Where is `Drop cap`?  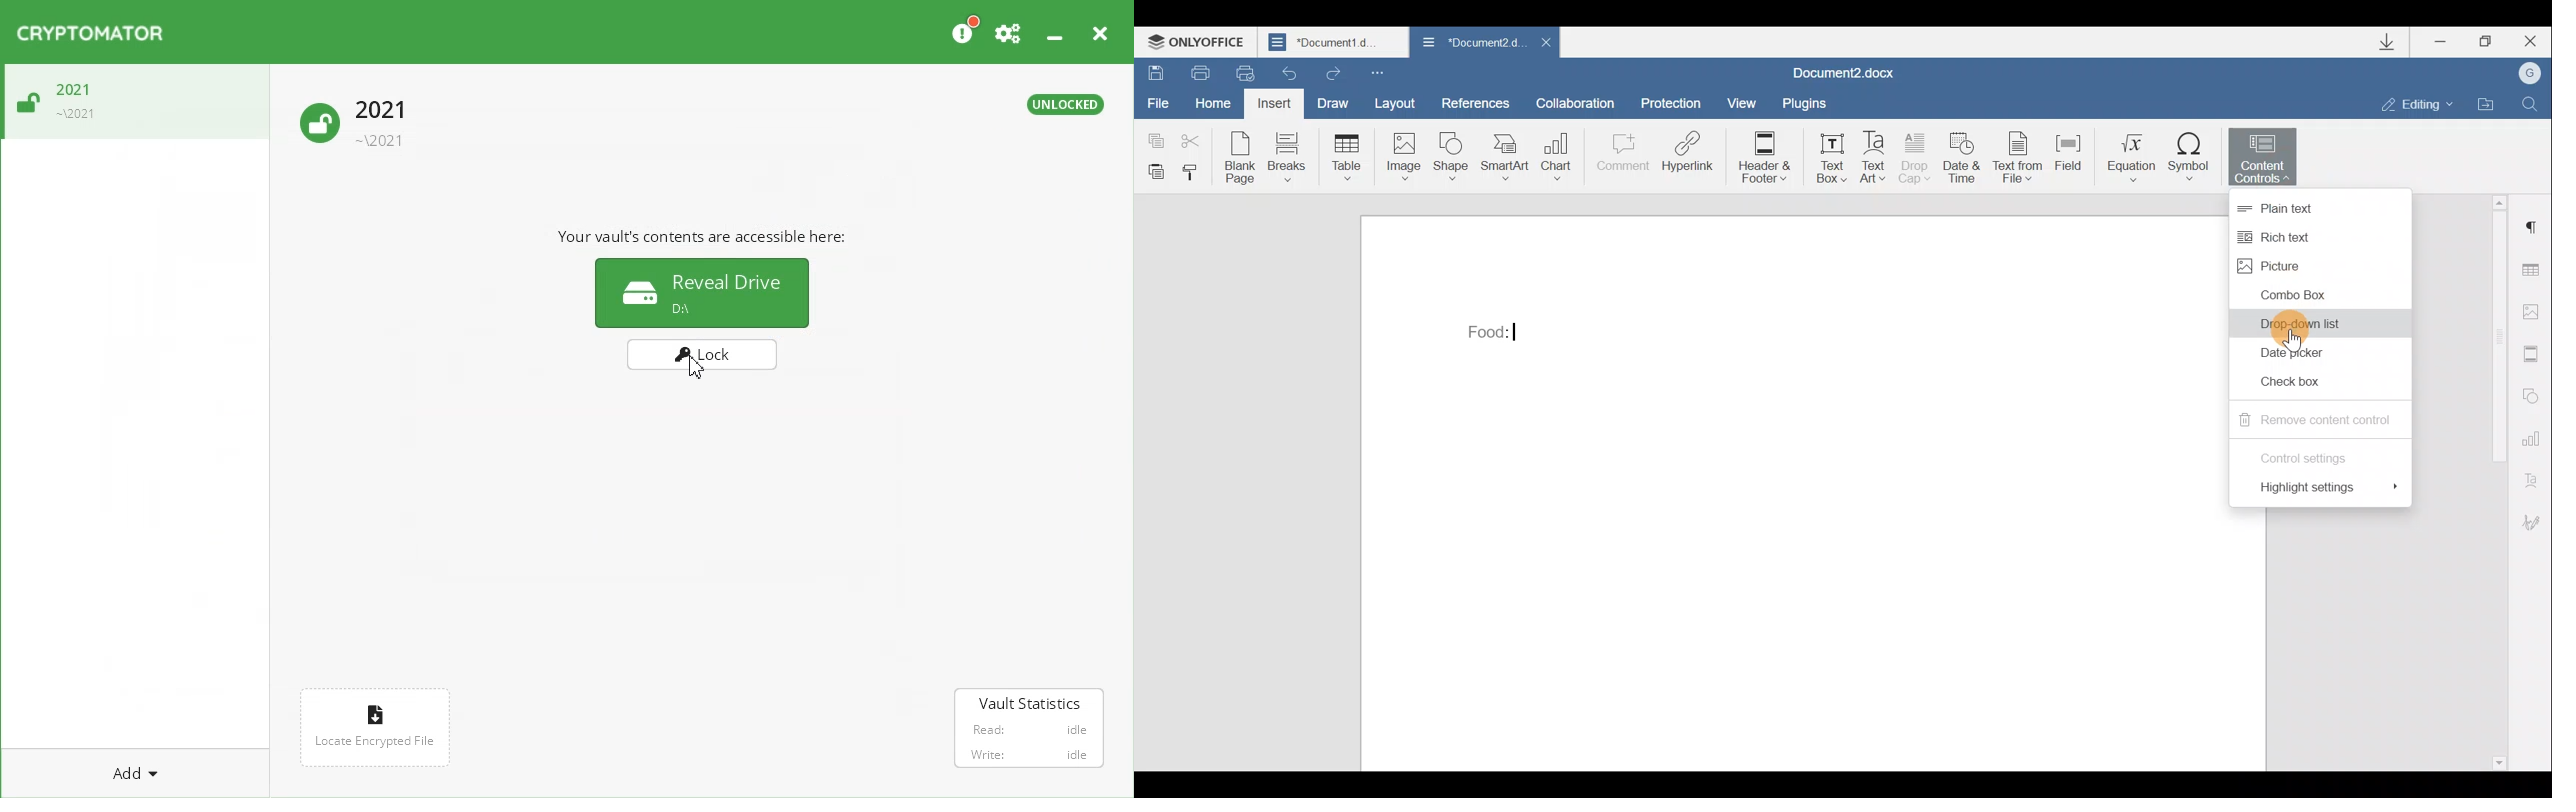
Drop cap is located at coordinates (1916, 160).